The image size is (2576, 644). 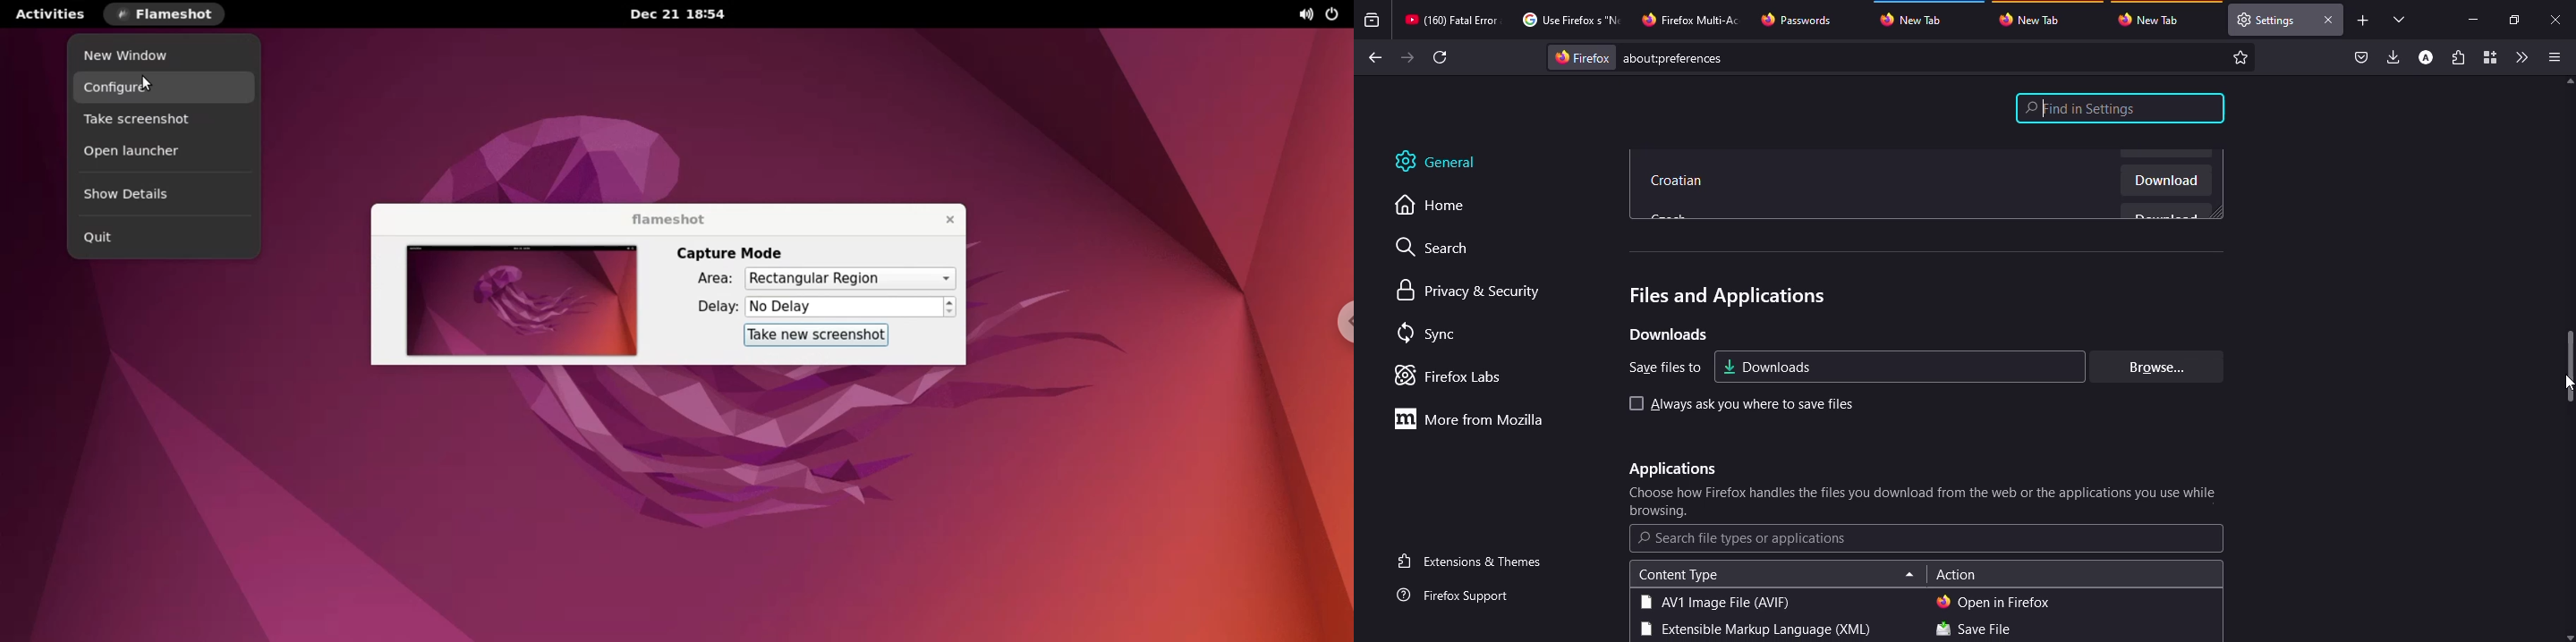 What do you see at coordinates (2472, 19) in the screenshot?
I see `minimize` at bounding box center [2472, 19].